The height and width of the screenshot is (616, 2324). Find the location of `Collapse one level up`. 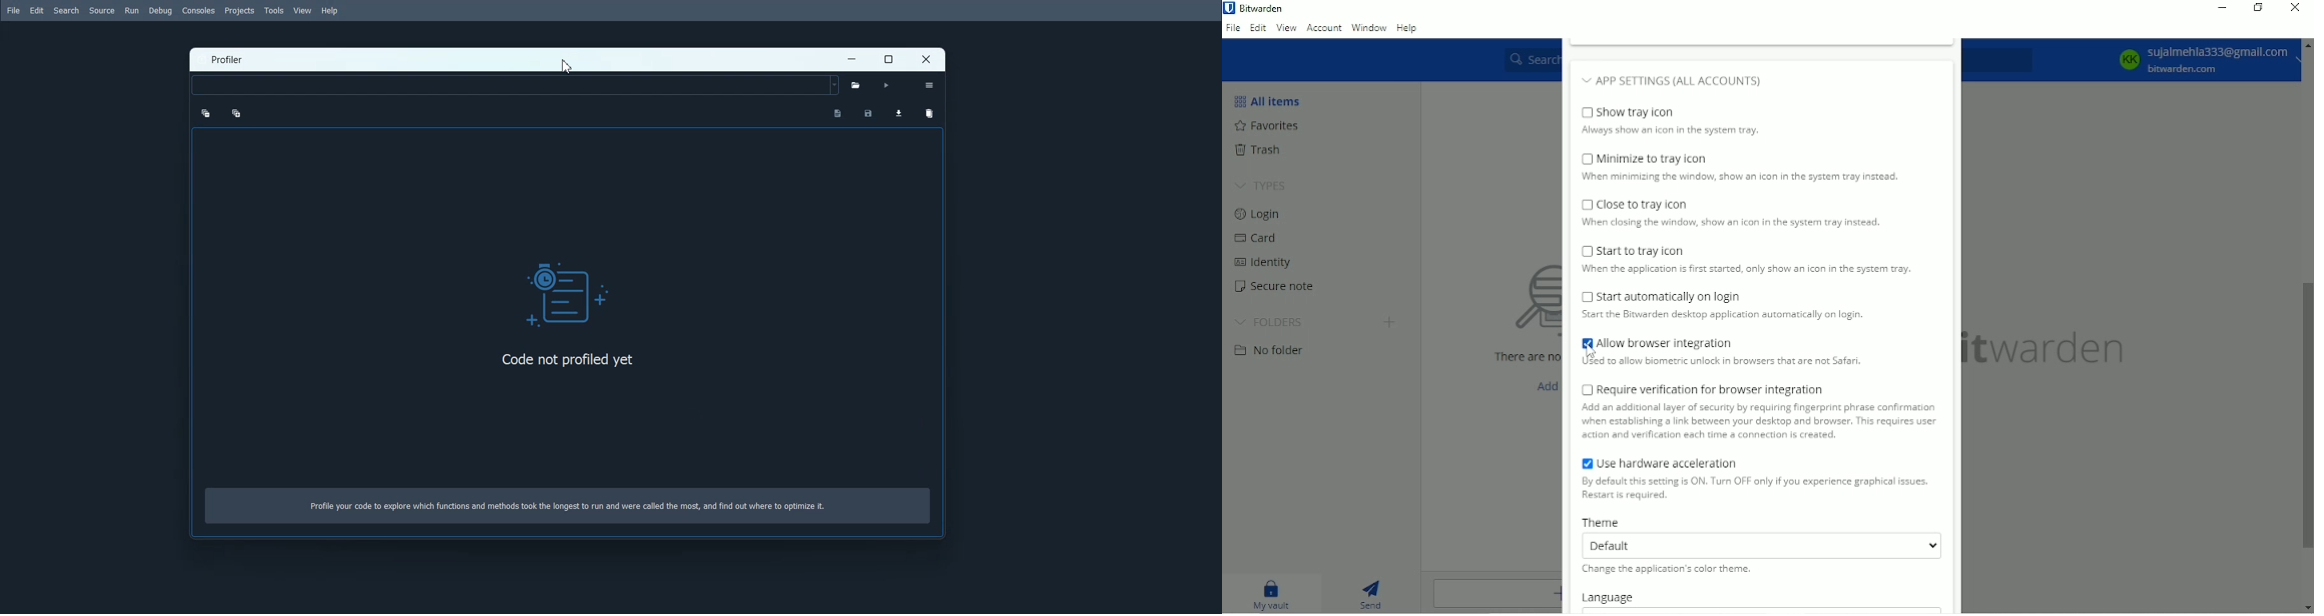

Collapse one level up is located at coordinates (206, 113).